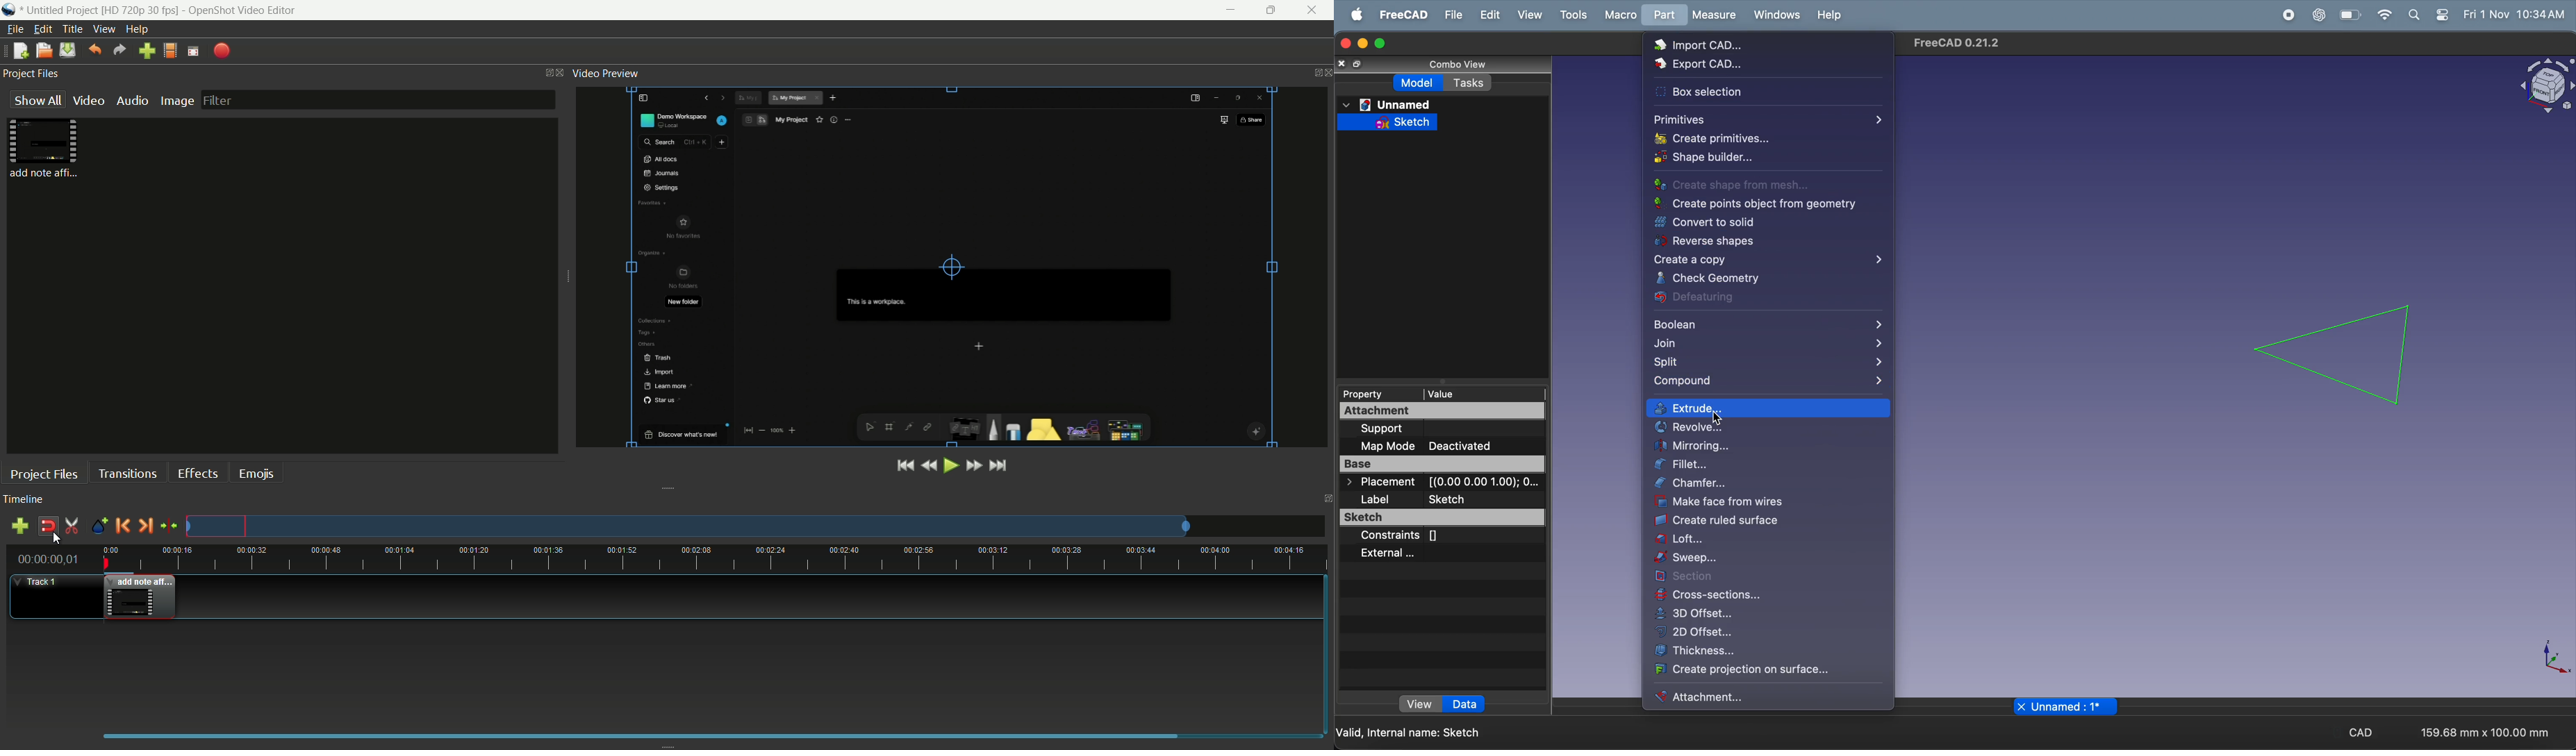 This screenshot has height=756, width=2576. Describe the element at coordinates (2539, 87) in the screenshot. I see `object view` at that location.